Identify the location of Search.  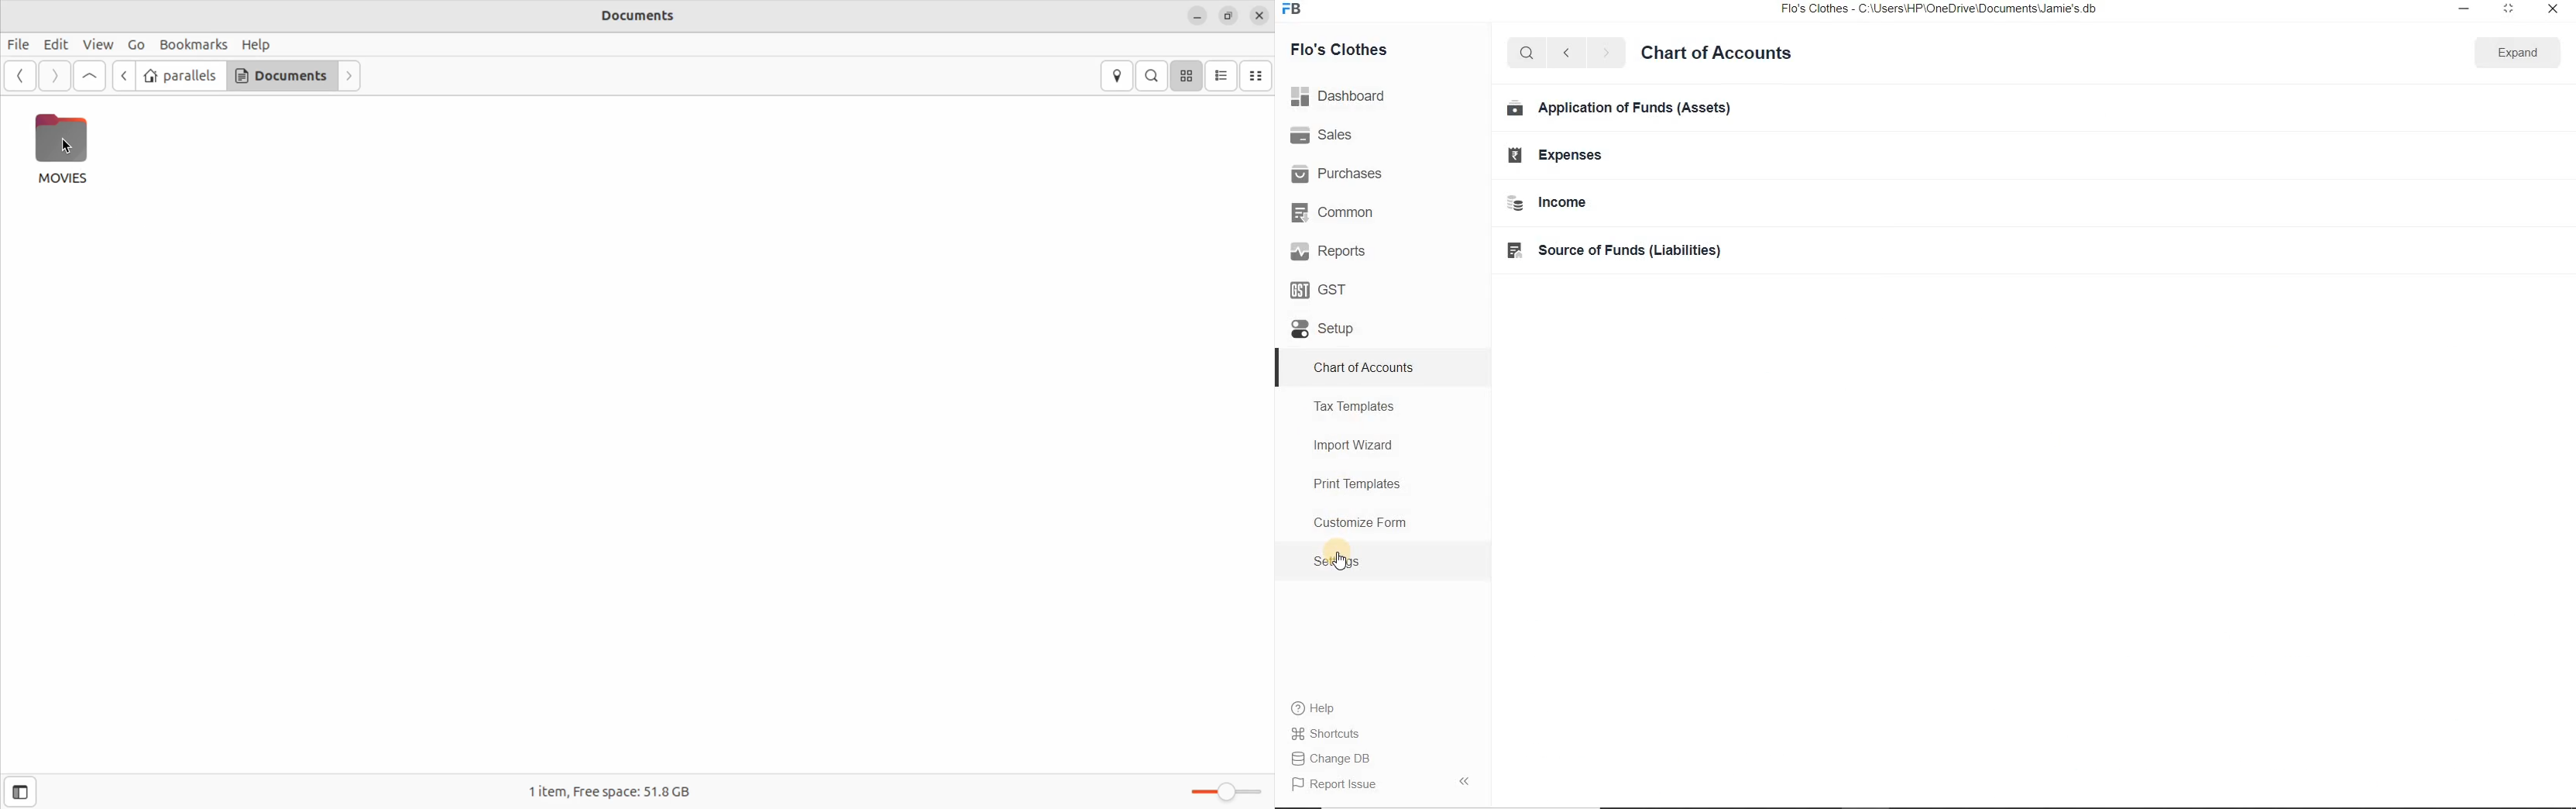
(1527, 52).